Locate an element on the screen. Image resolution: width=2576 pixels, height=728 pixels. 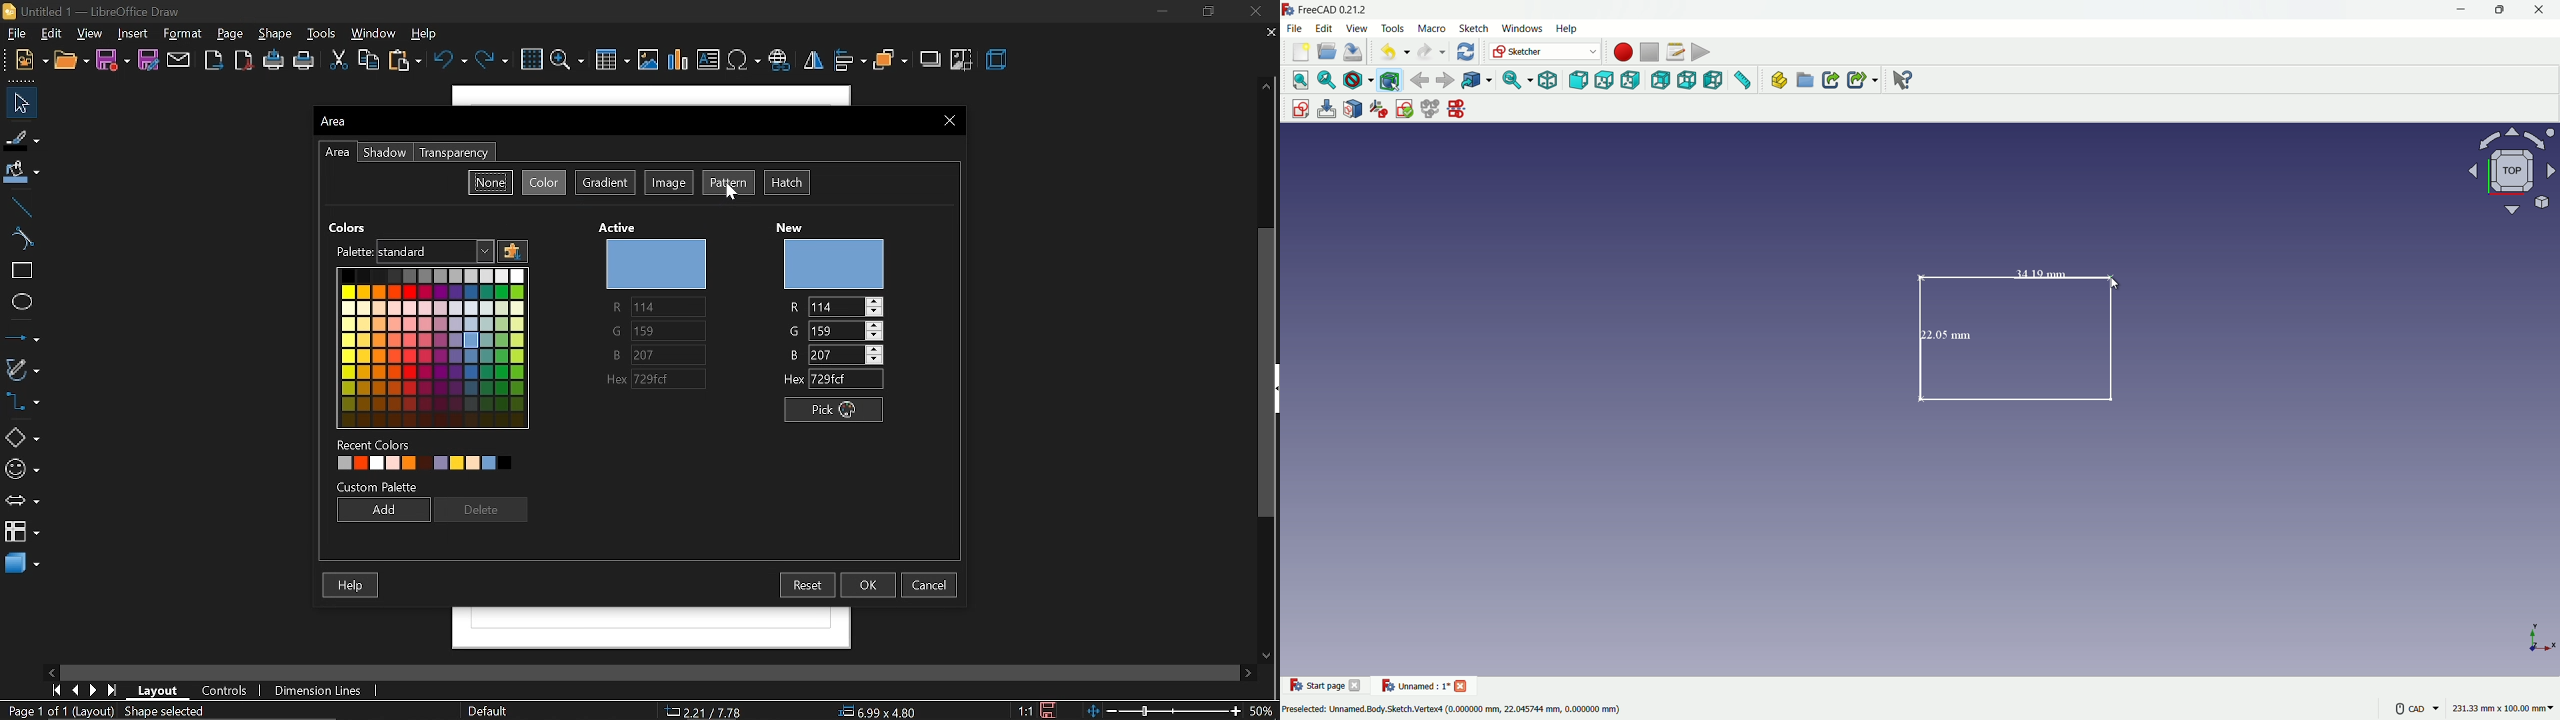
minimize is located at coordinates (1157, 13).